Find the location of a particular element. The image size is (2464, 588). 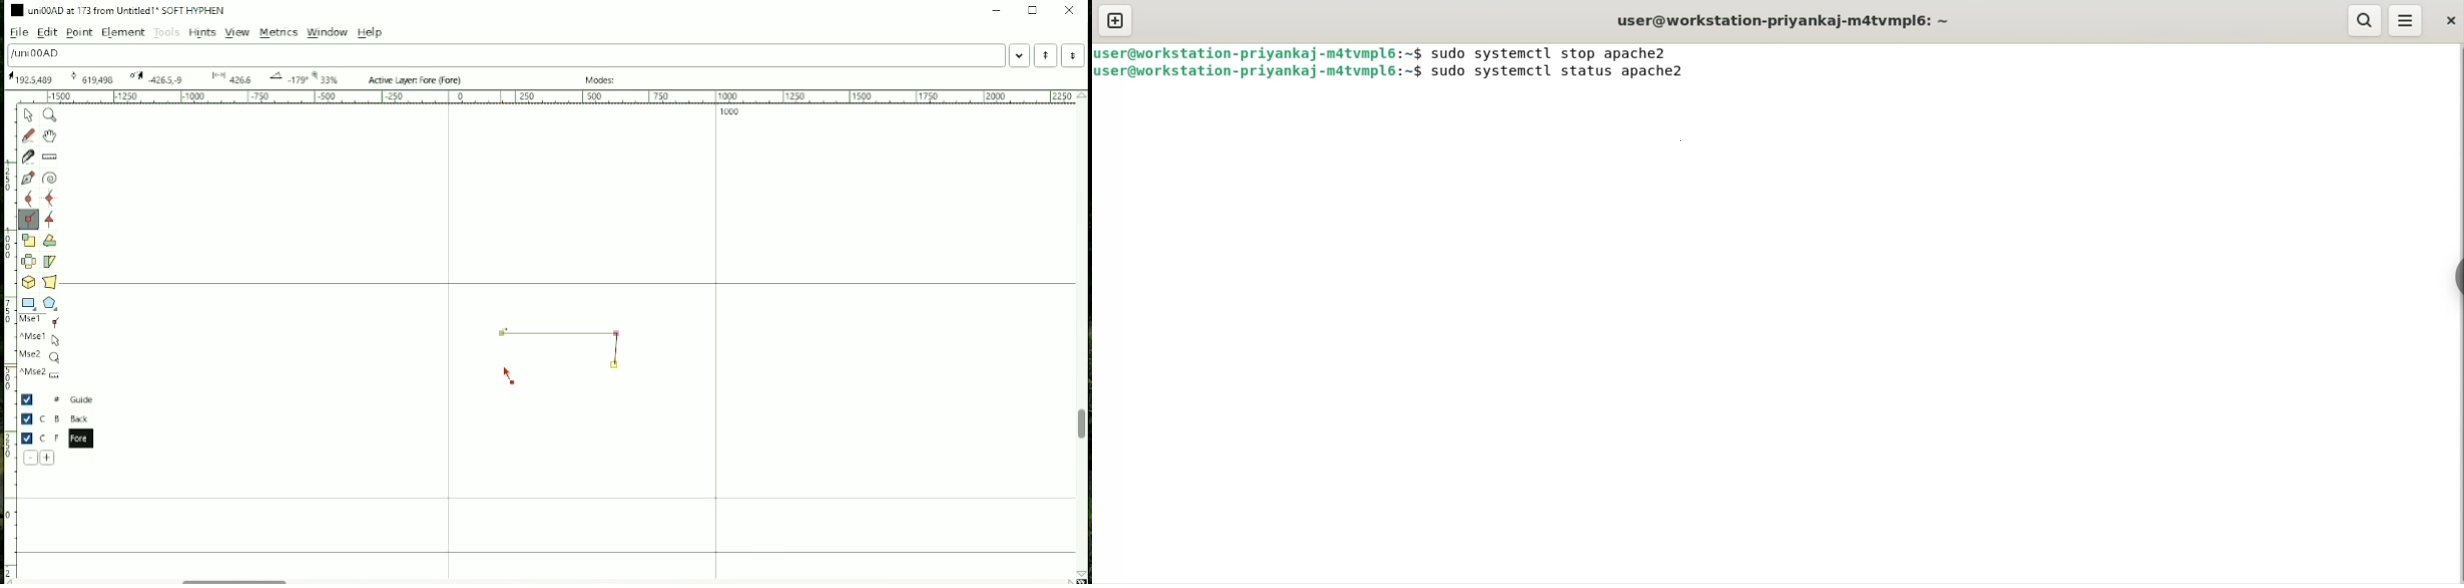

Rotate the selection is located at coordinates (50, 242).